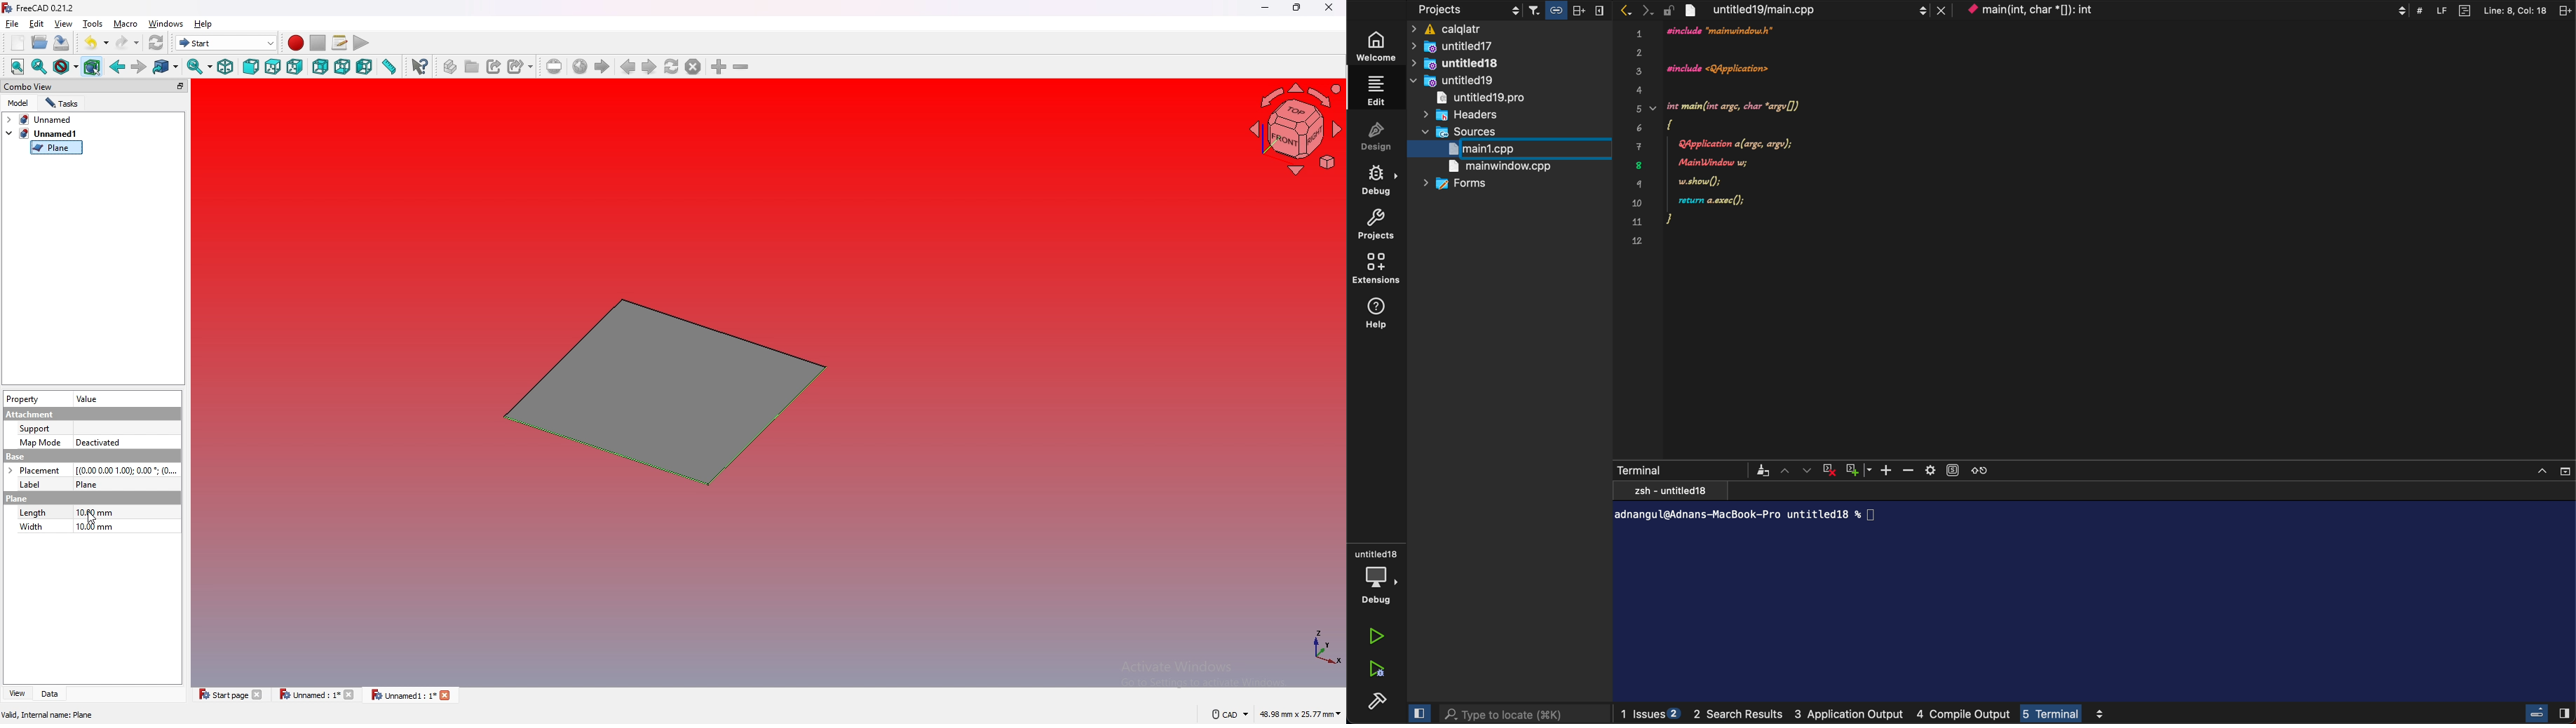 The width and height of the screenshot is (2576, 728). Describe the element at coordinates (342, 67) in the screenshot. I see `bottom` at that location.